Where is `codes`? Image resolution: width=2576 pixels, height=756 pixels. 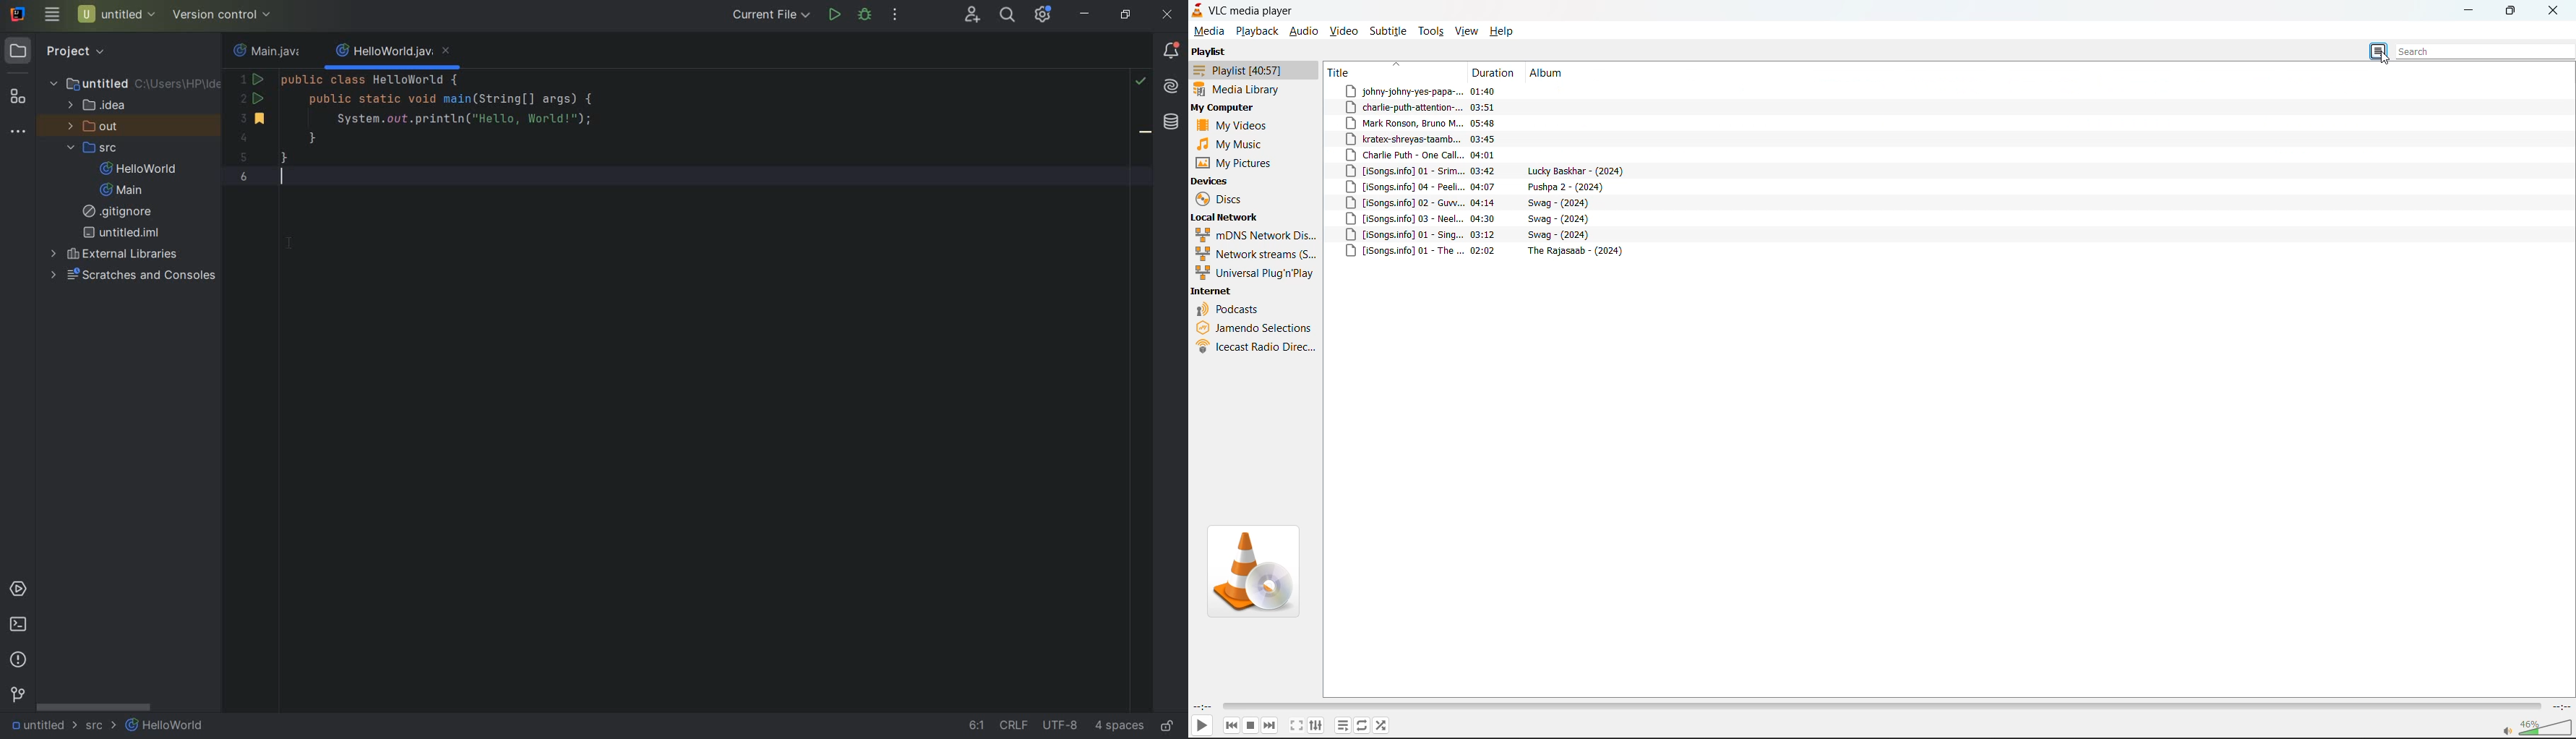 codes is located at coordinates (496, 133).